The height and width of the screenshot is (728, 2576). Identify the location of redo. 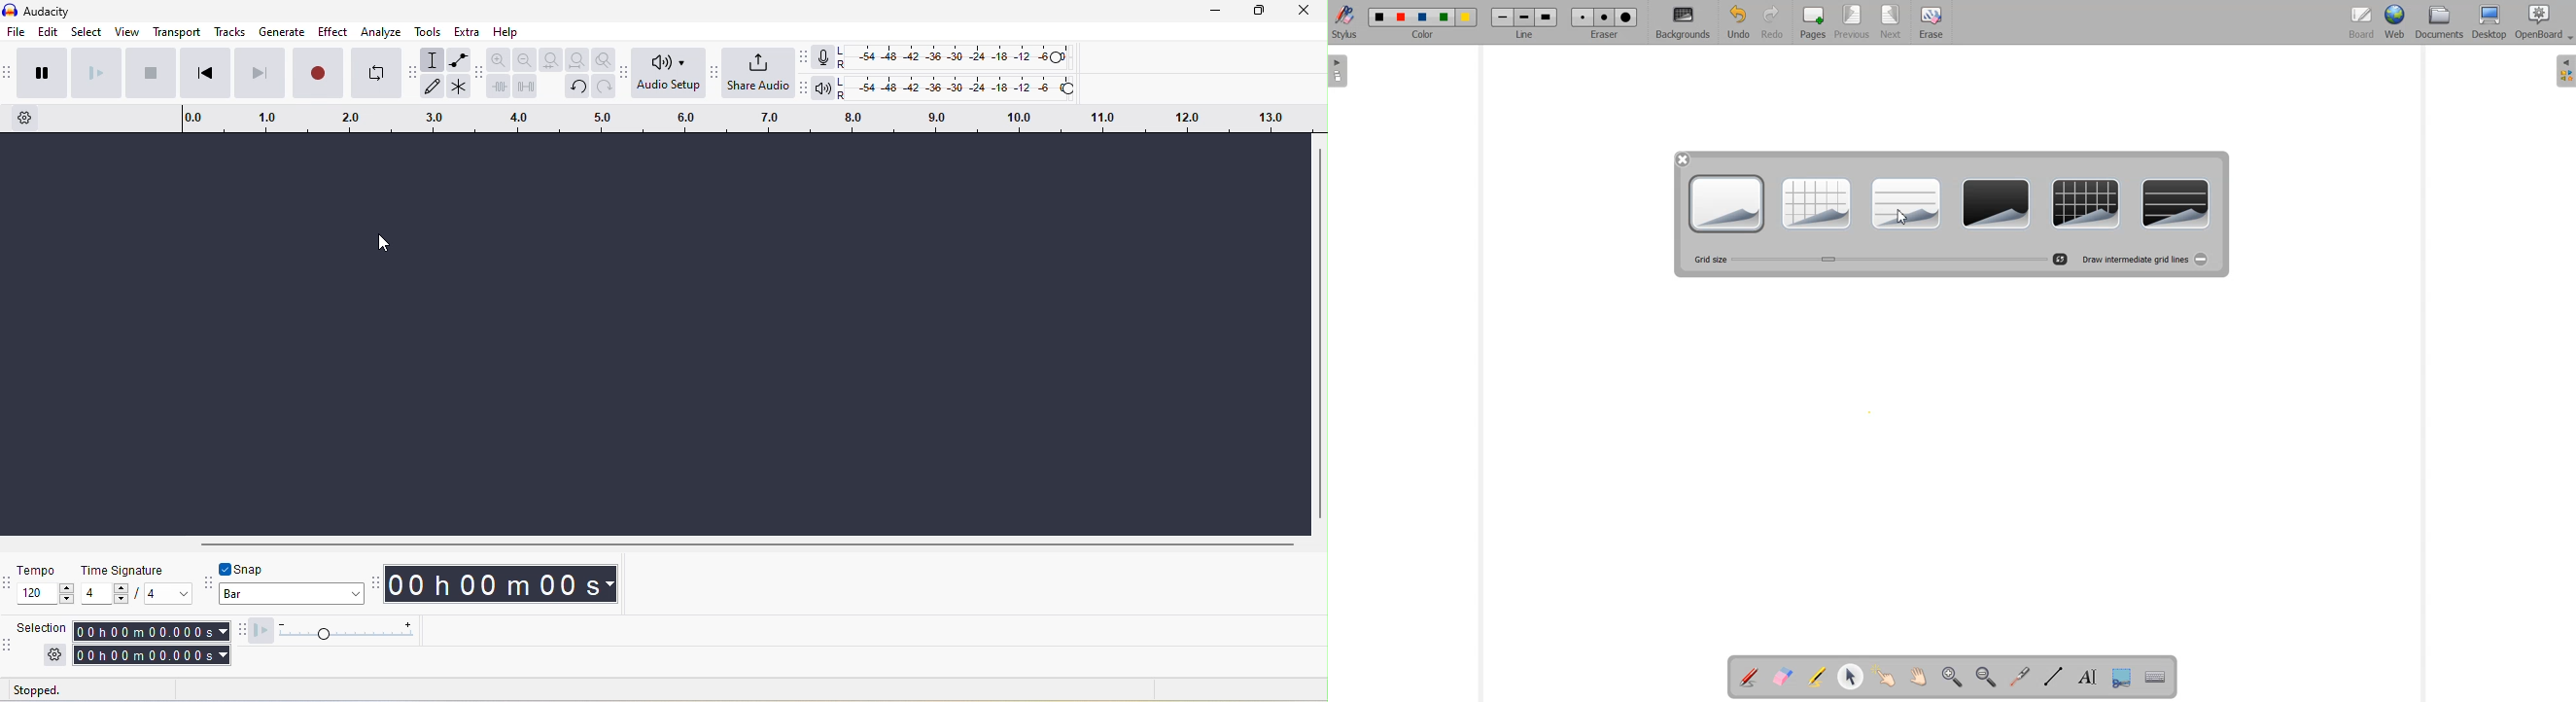
(604, 88).